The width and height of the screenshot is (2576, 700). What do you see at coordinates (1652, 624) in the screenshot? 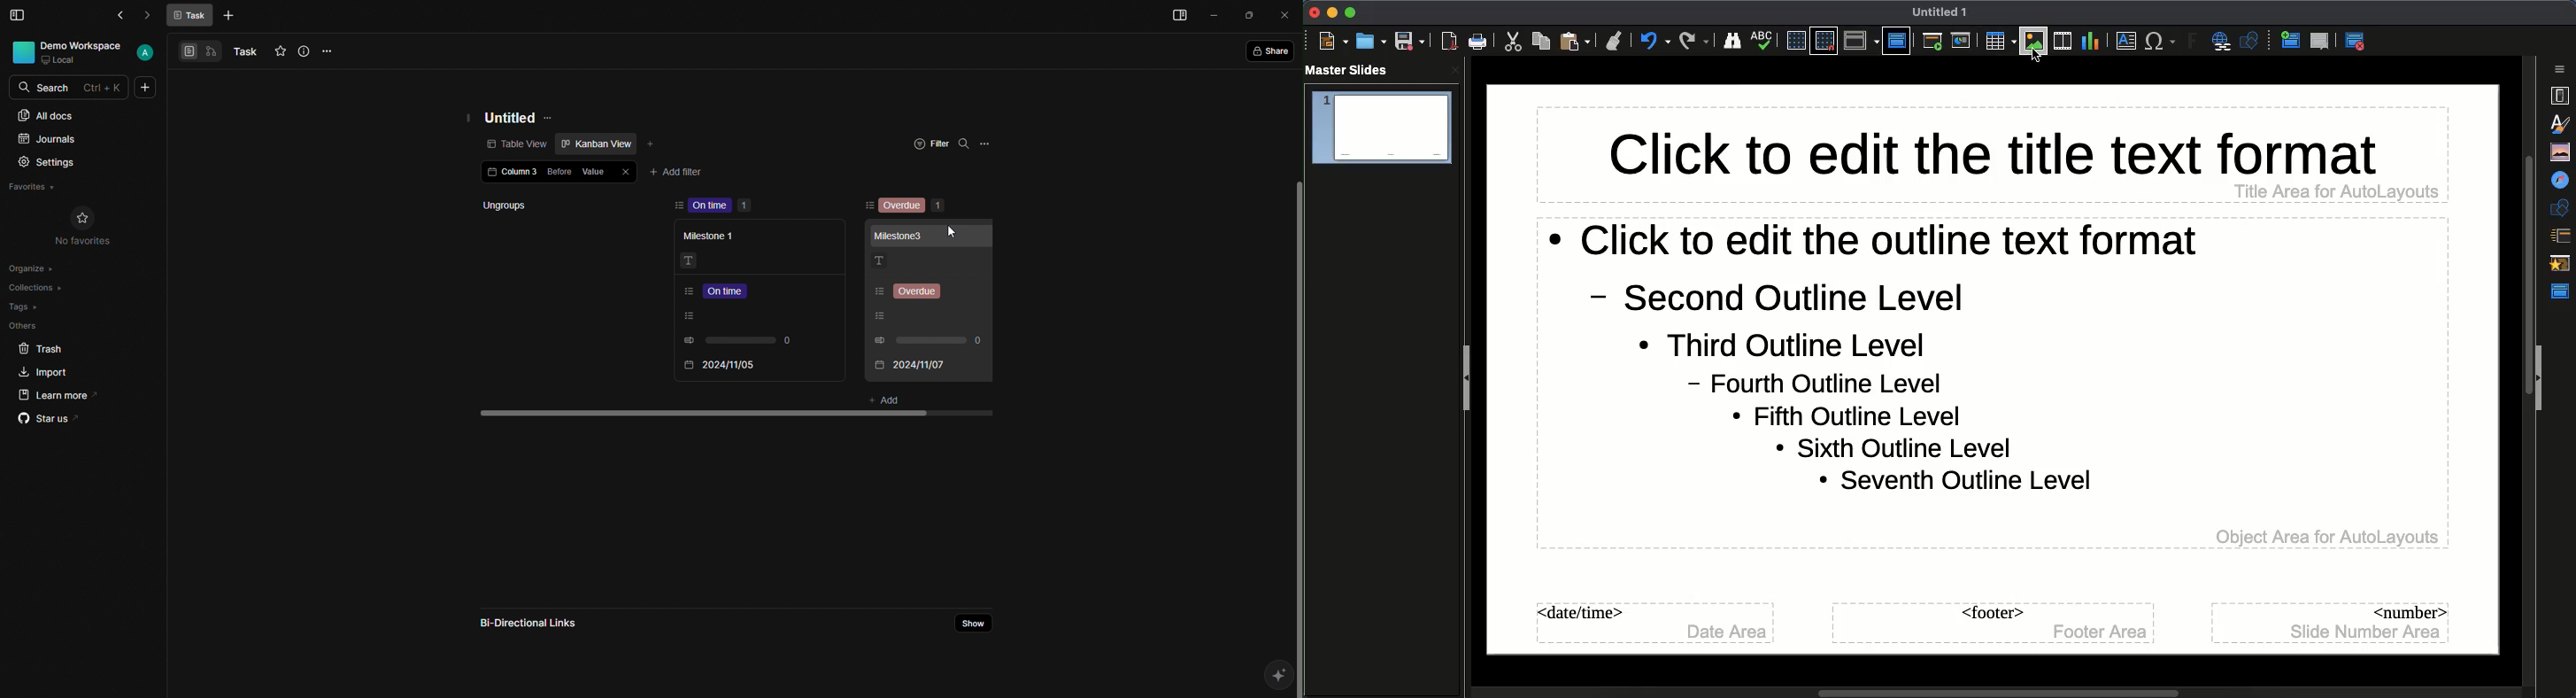
I see `Master slide date time` at bounding box center [1652, 624].